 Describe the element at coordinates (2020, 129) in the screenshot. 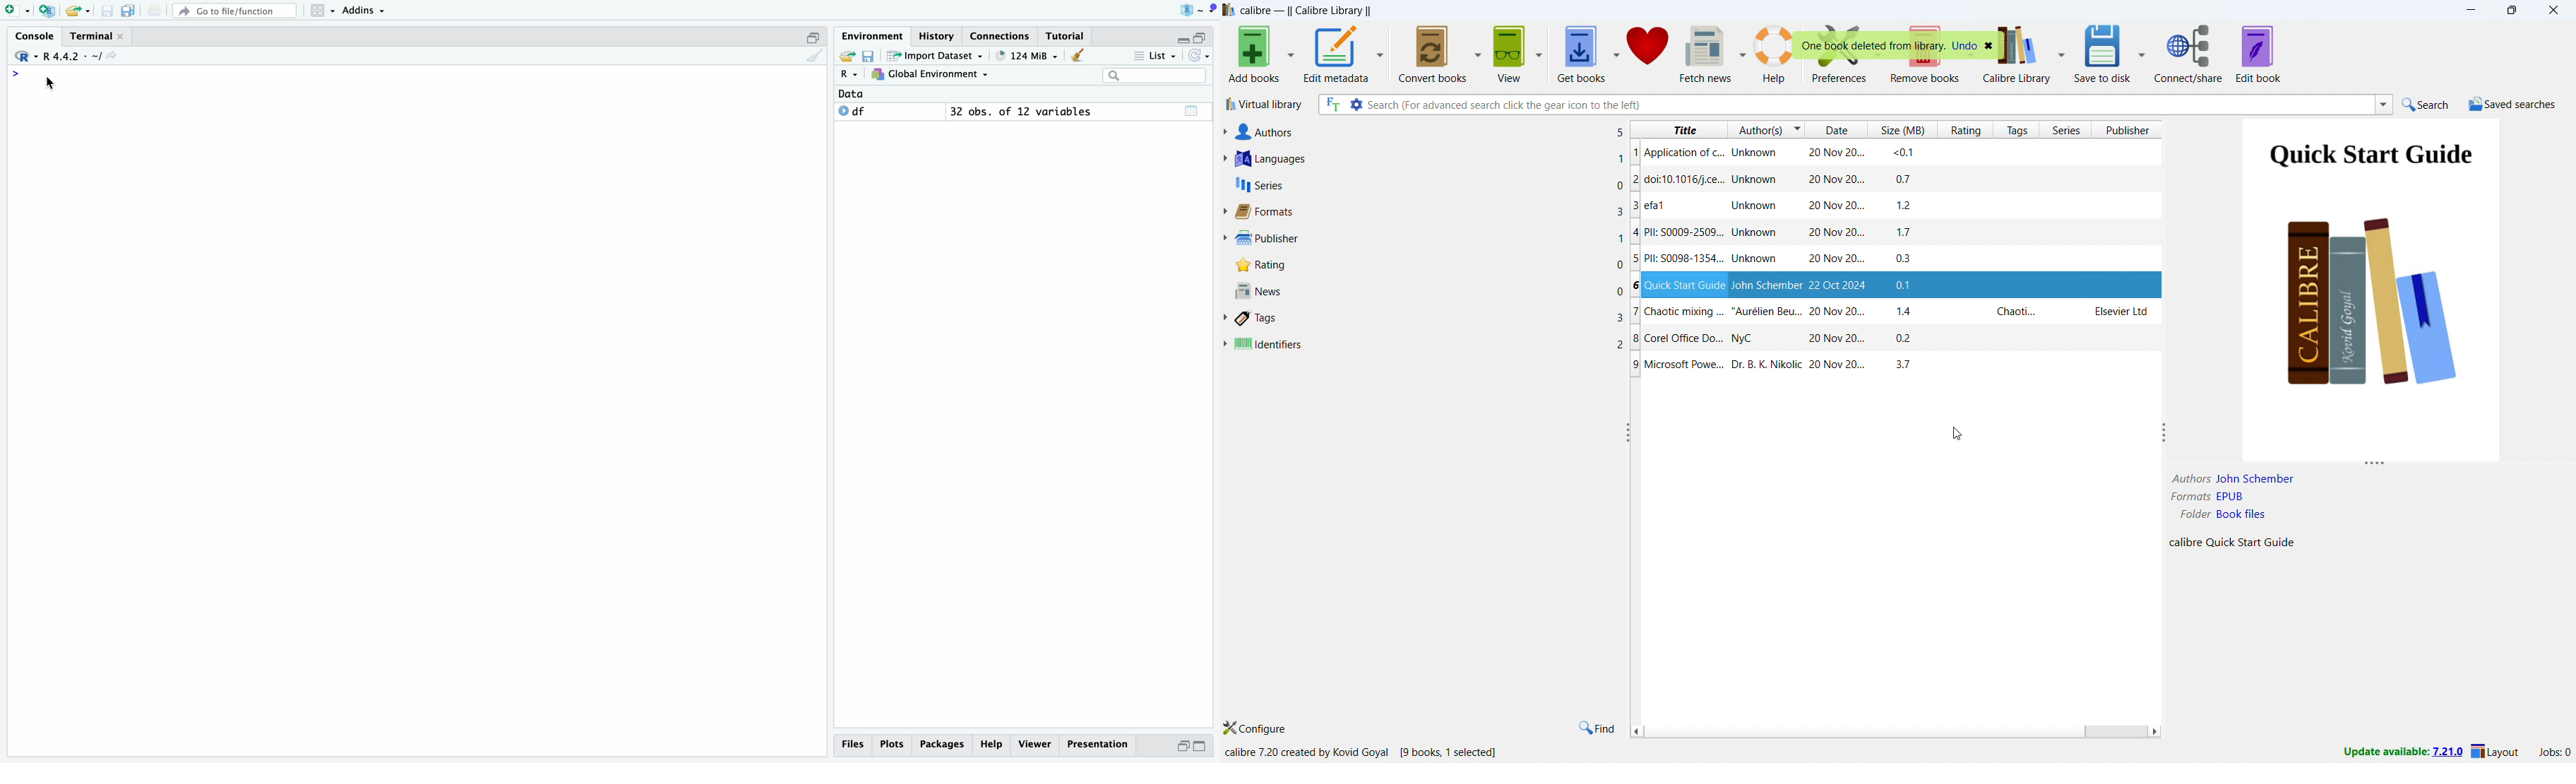

I see `sort by tags` at that location.